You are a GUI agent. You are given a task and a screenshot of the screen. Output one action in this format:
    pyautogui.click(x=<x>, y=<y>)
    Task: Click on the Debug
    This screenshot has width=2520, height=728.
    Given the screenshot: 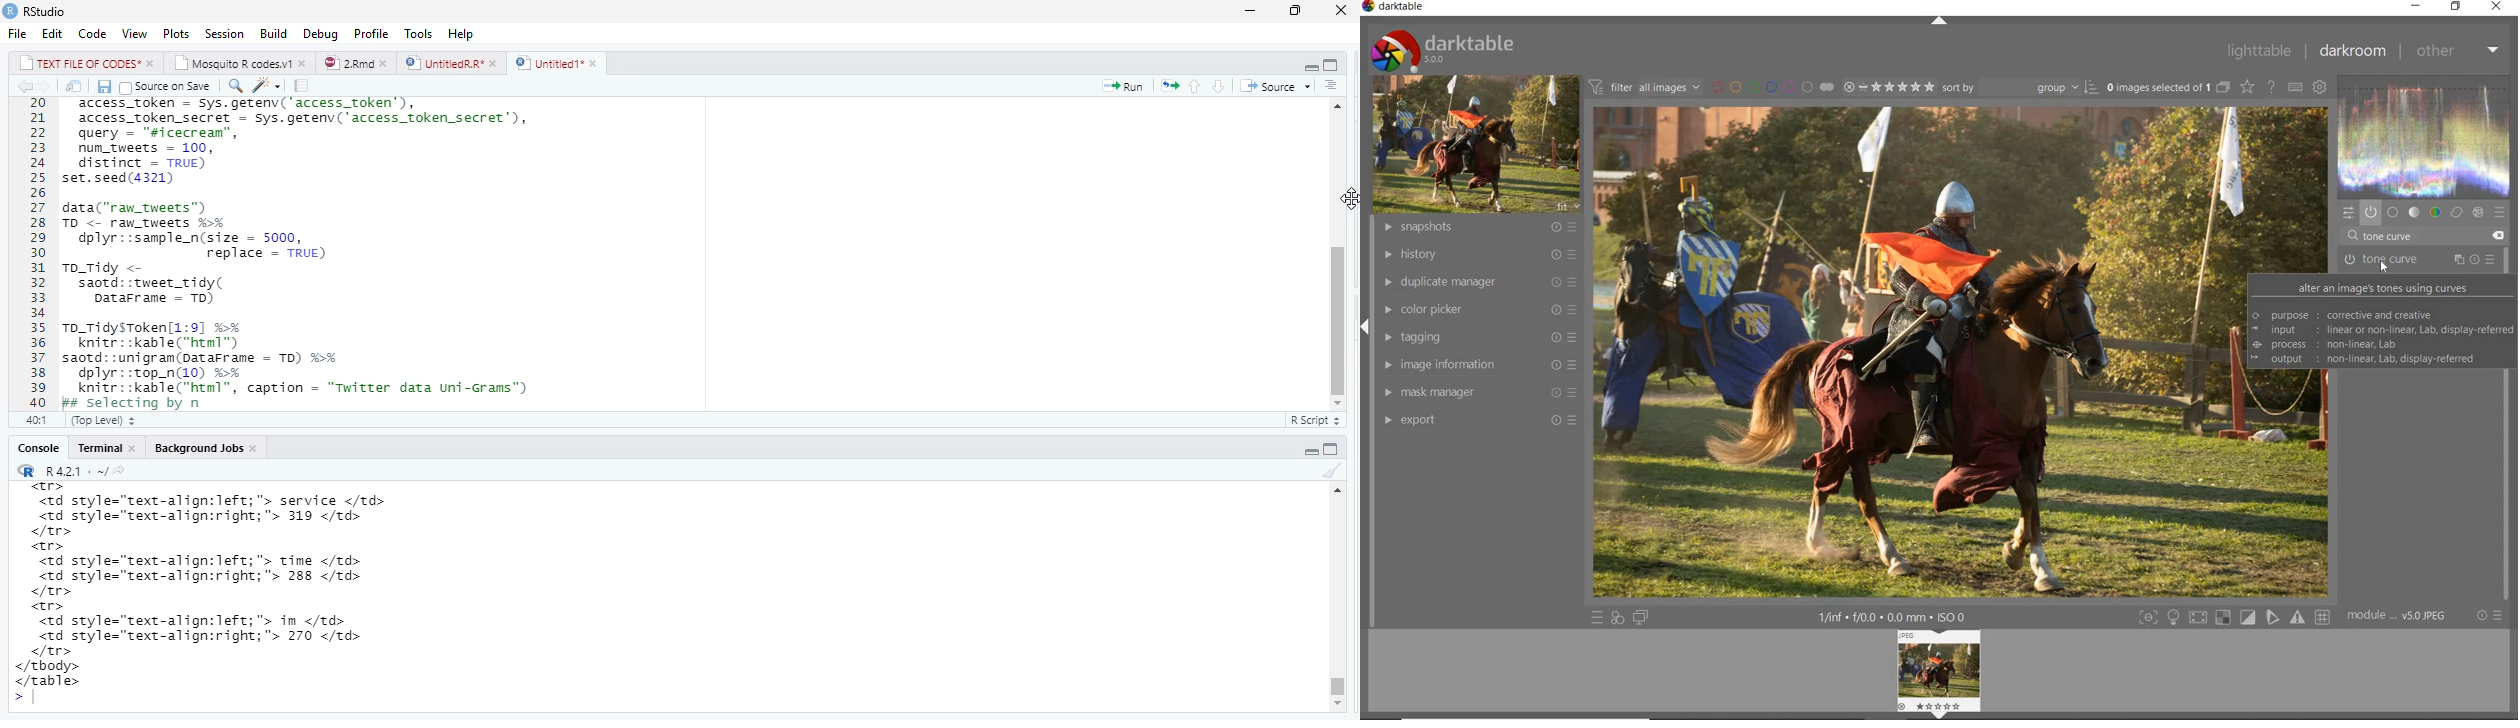 What is the action you would take?
    pyautogui.click(x=318, y=34)
    